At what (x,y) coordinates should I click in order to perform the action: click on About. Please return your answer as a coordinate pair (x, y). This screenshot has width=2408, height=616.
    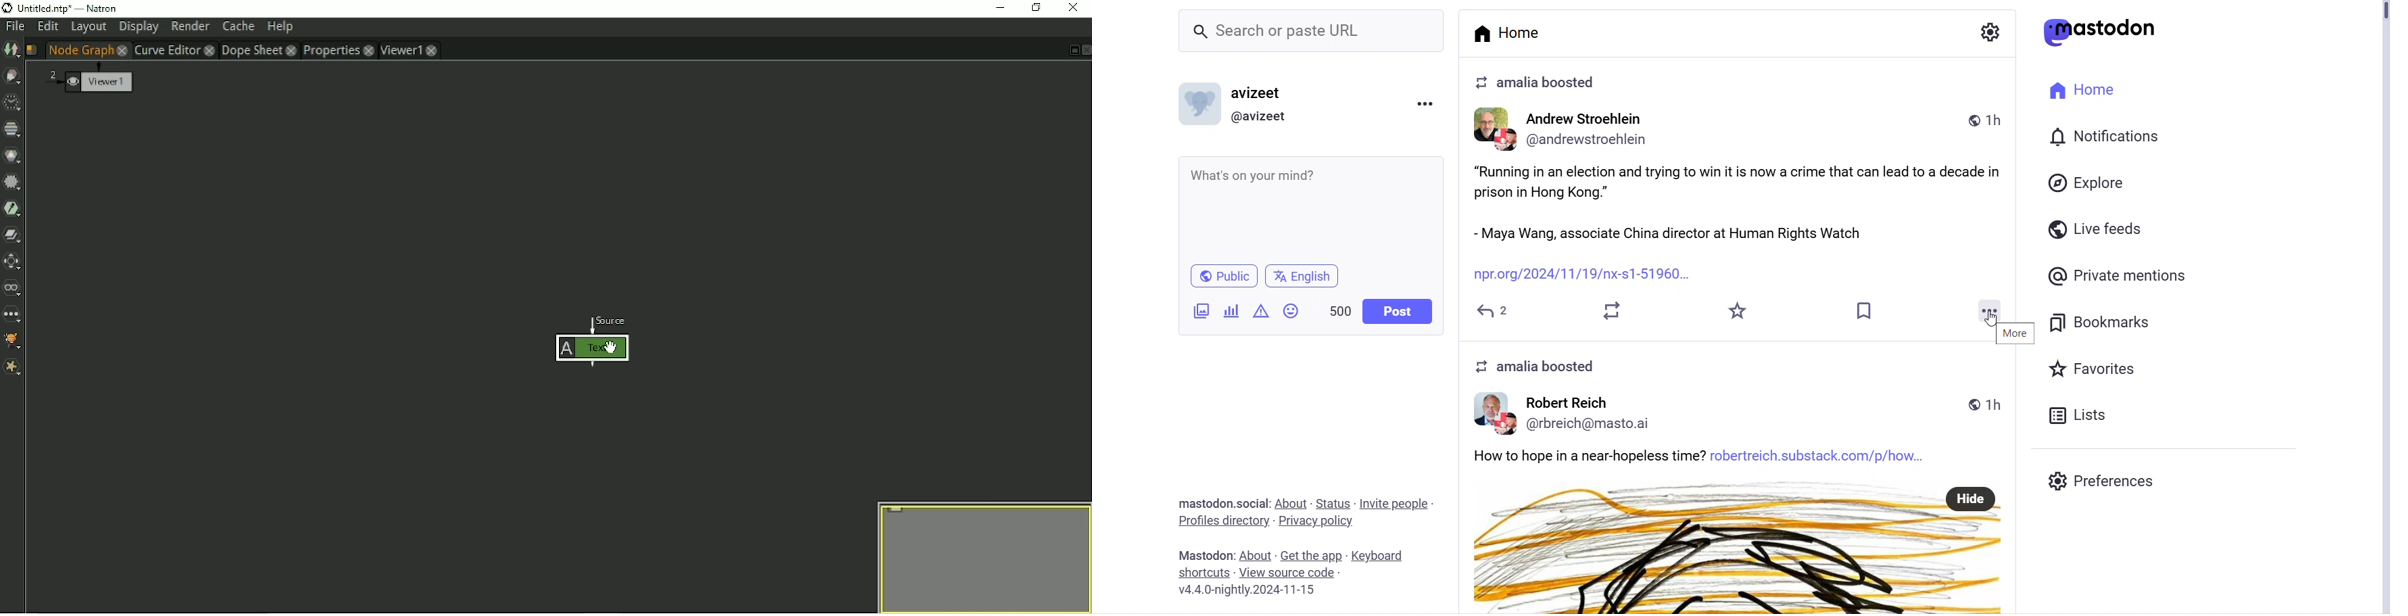
    Looking at the image, I should click on (1291, 503).